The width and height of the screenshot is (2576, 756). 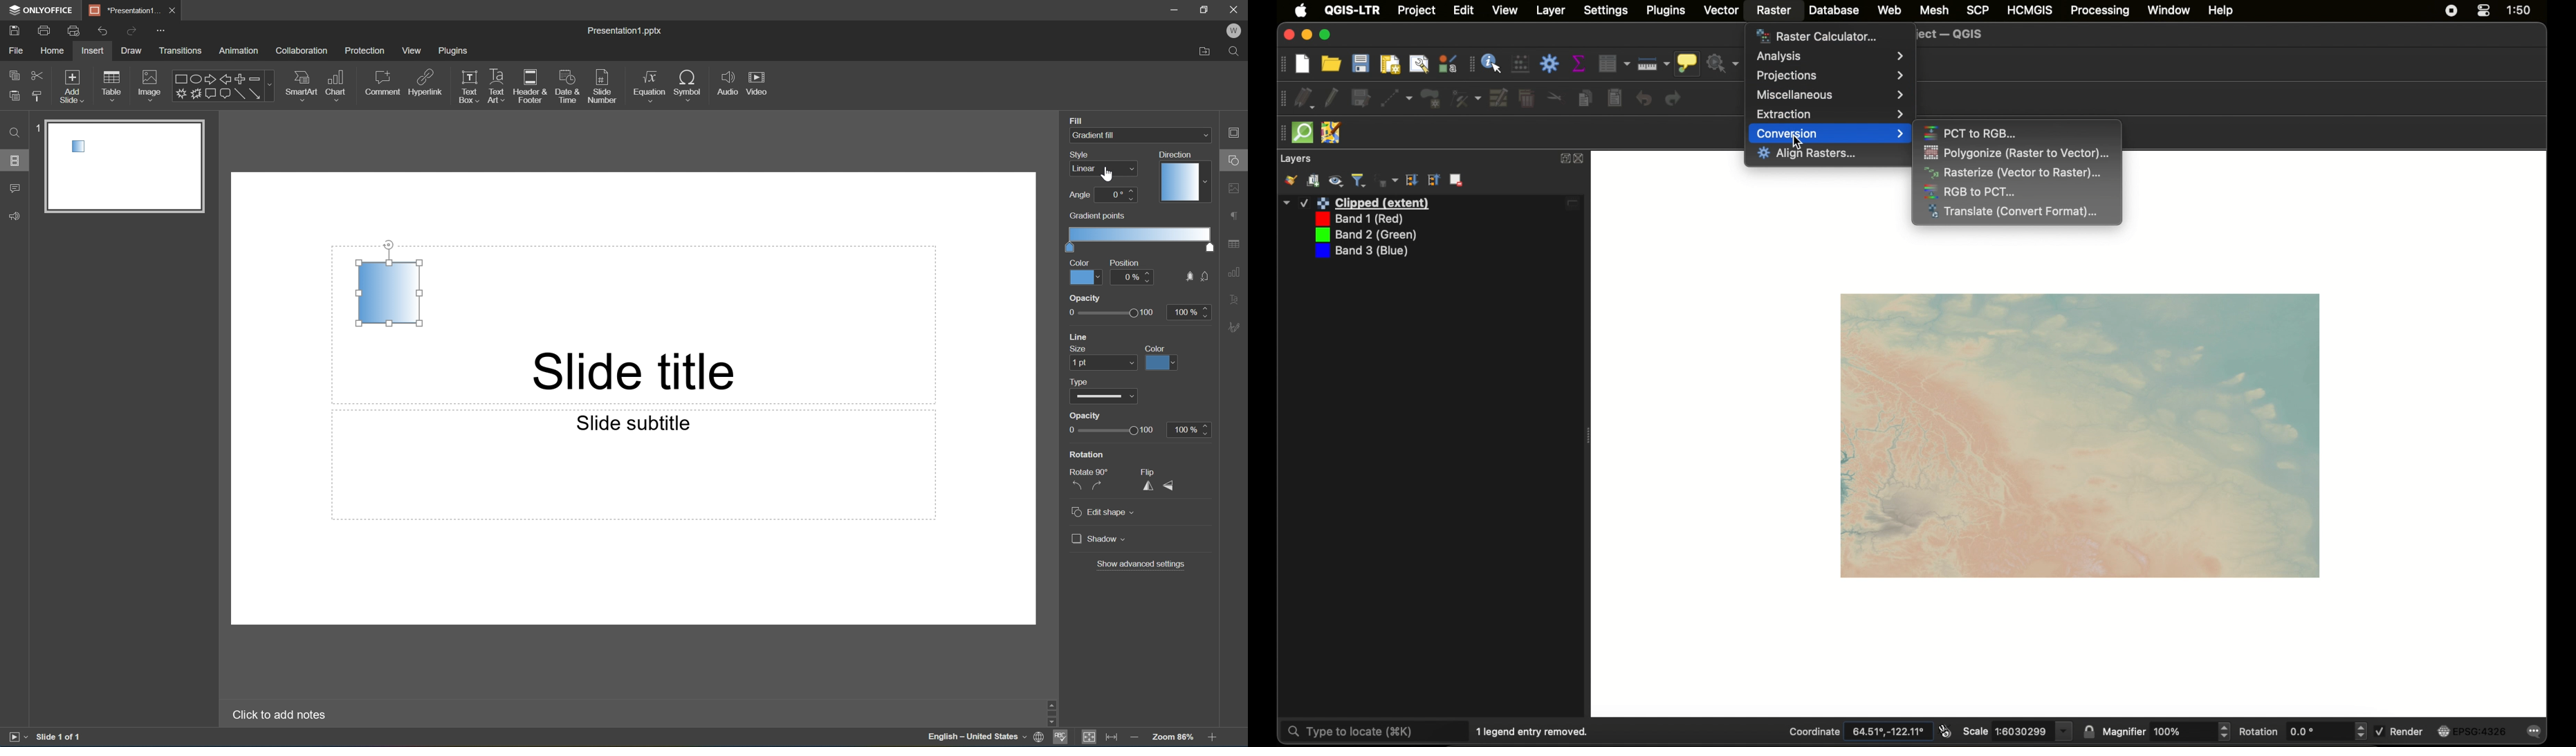 I want to click on band 2, so click(x=1363, y=235).